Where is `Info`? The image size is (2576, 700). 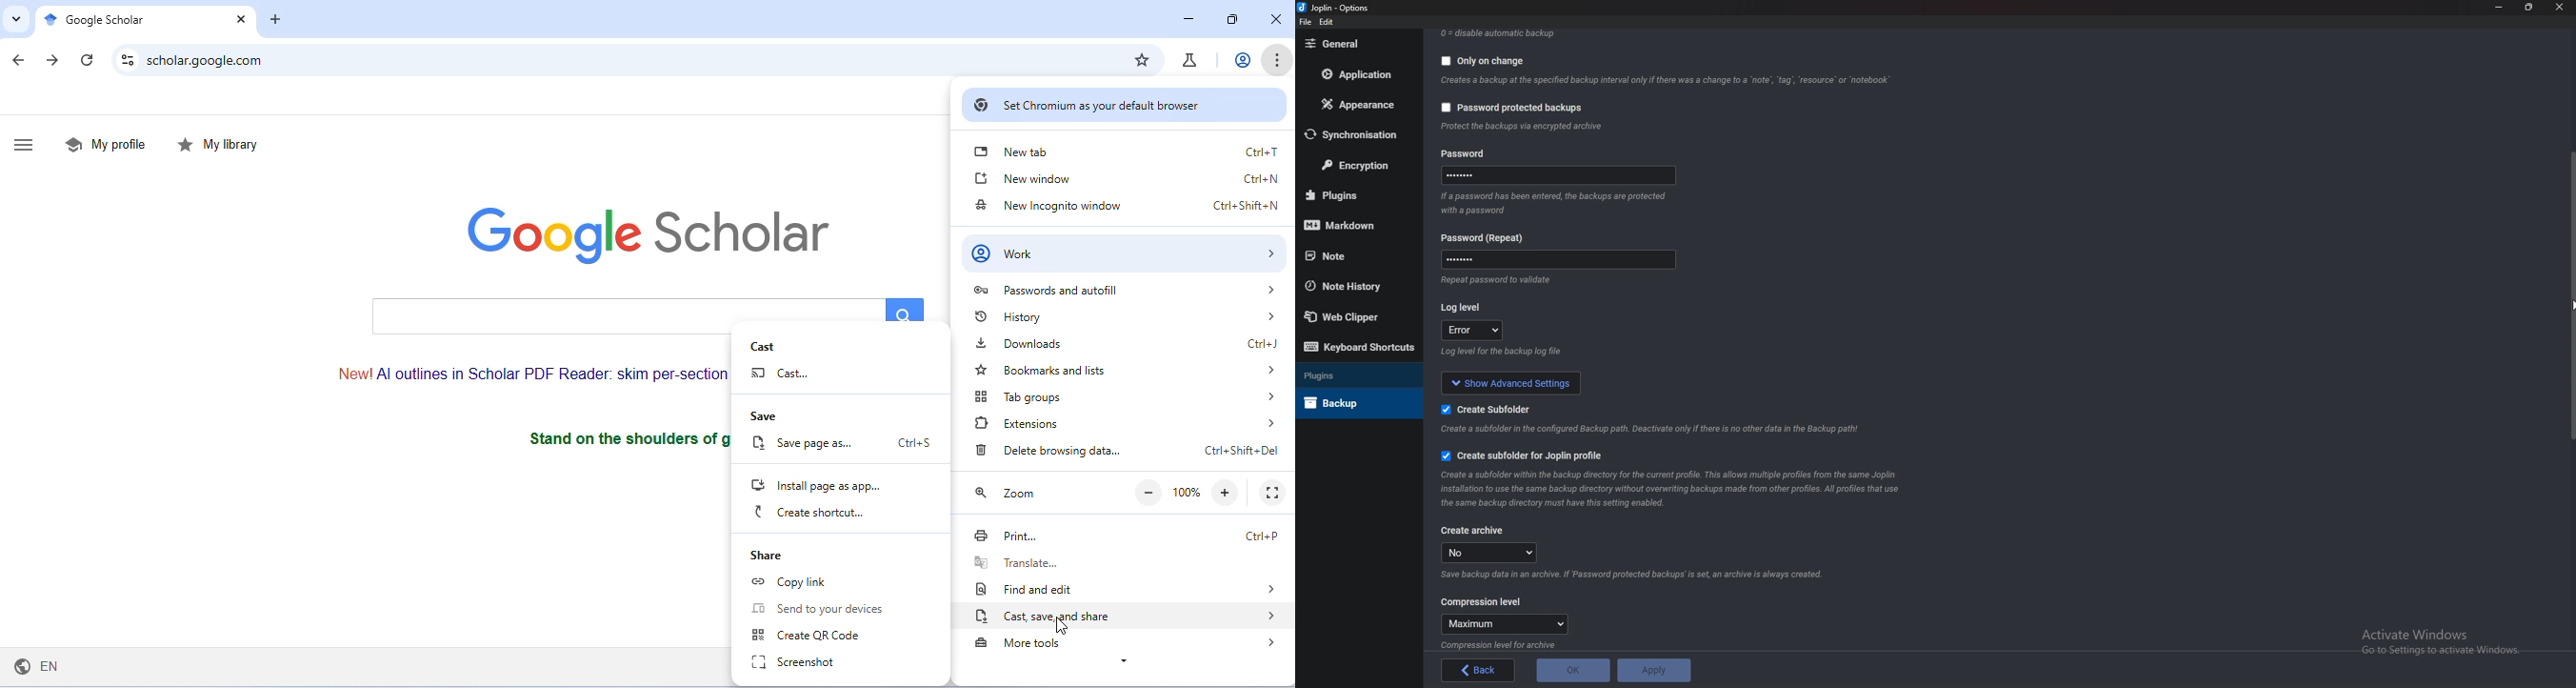
Info is located at coordinates (1498, 282).